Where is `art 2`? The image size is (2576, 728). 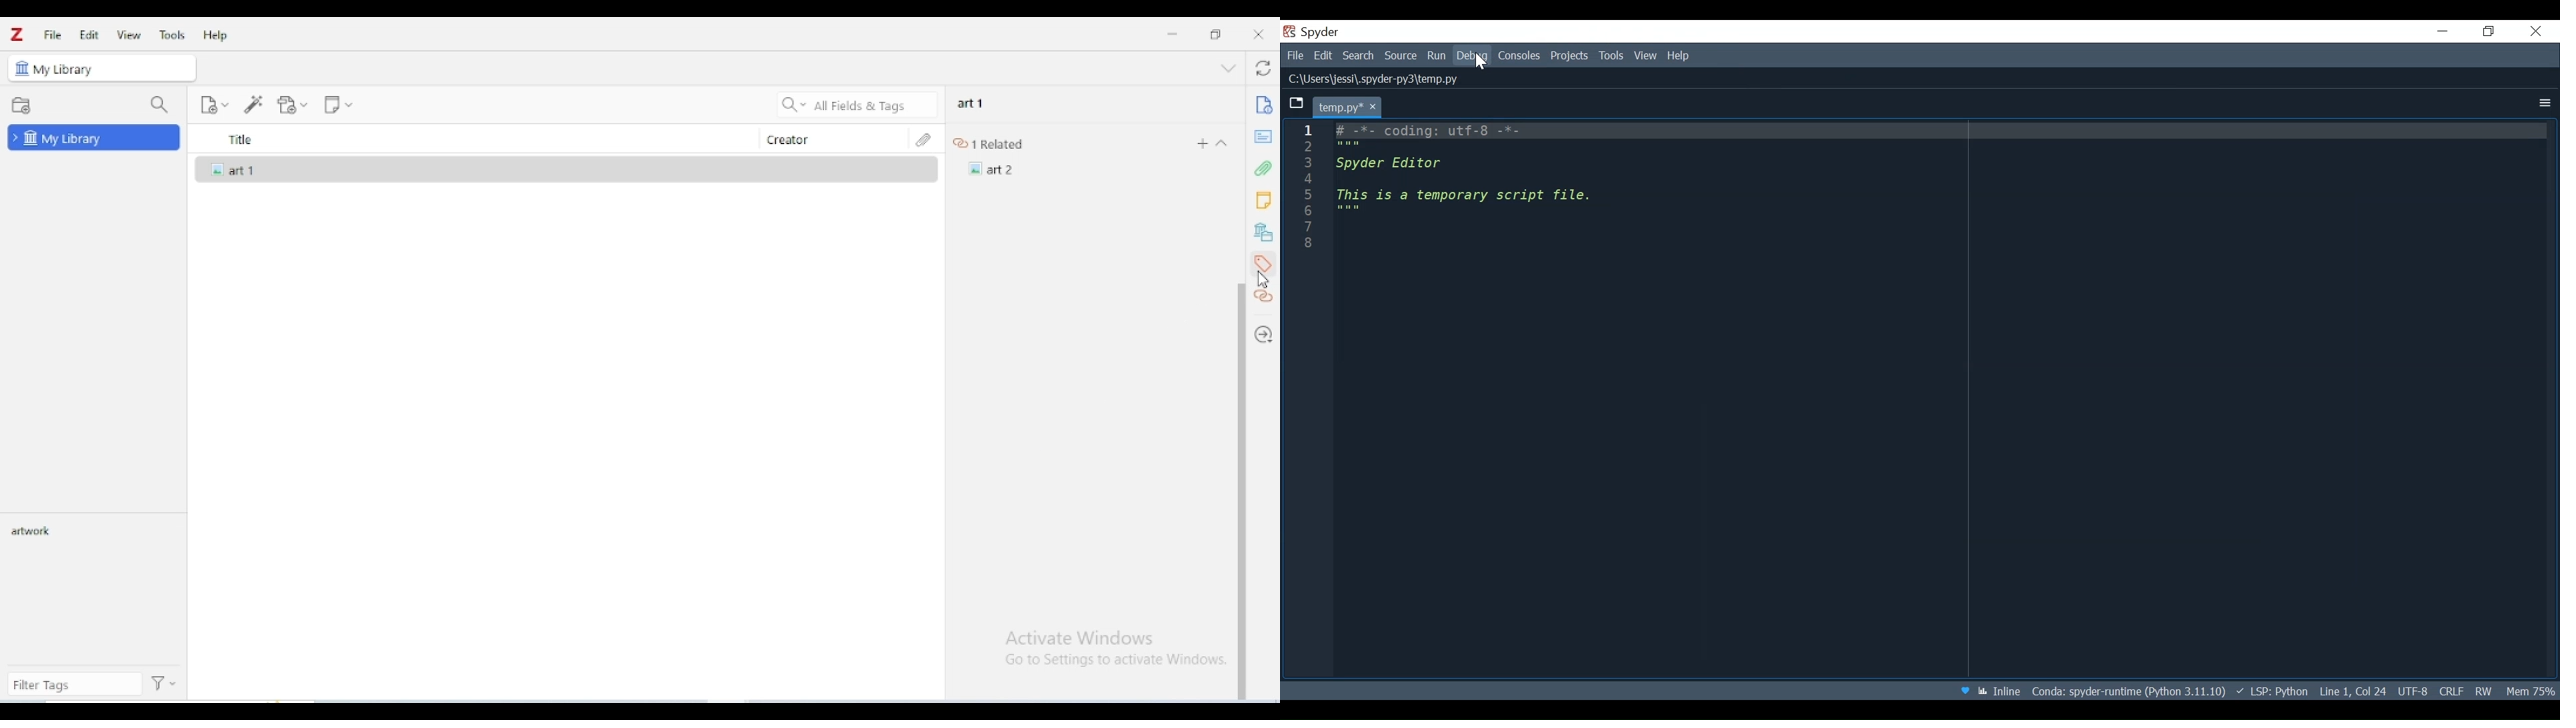 art 2 is located at coordinates (994, 169).